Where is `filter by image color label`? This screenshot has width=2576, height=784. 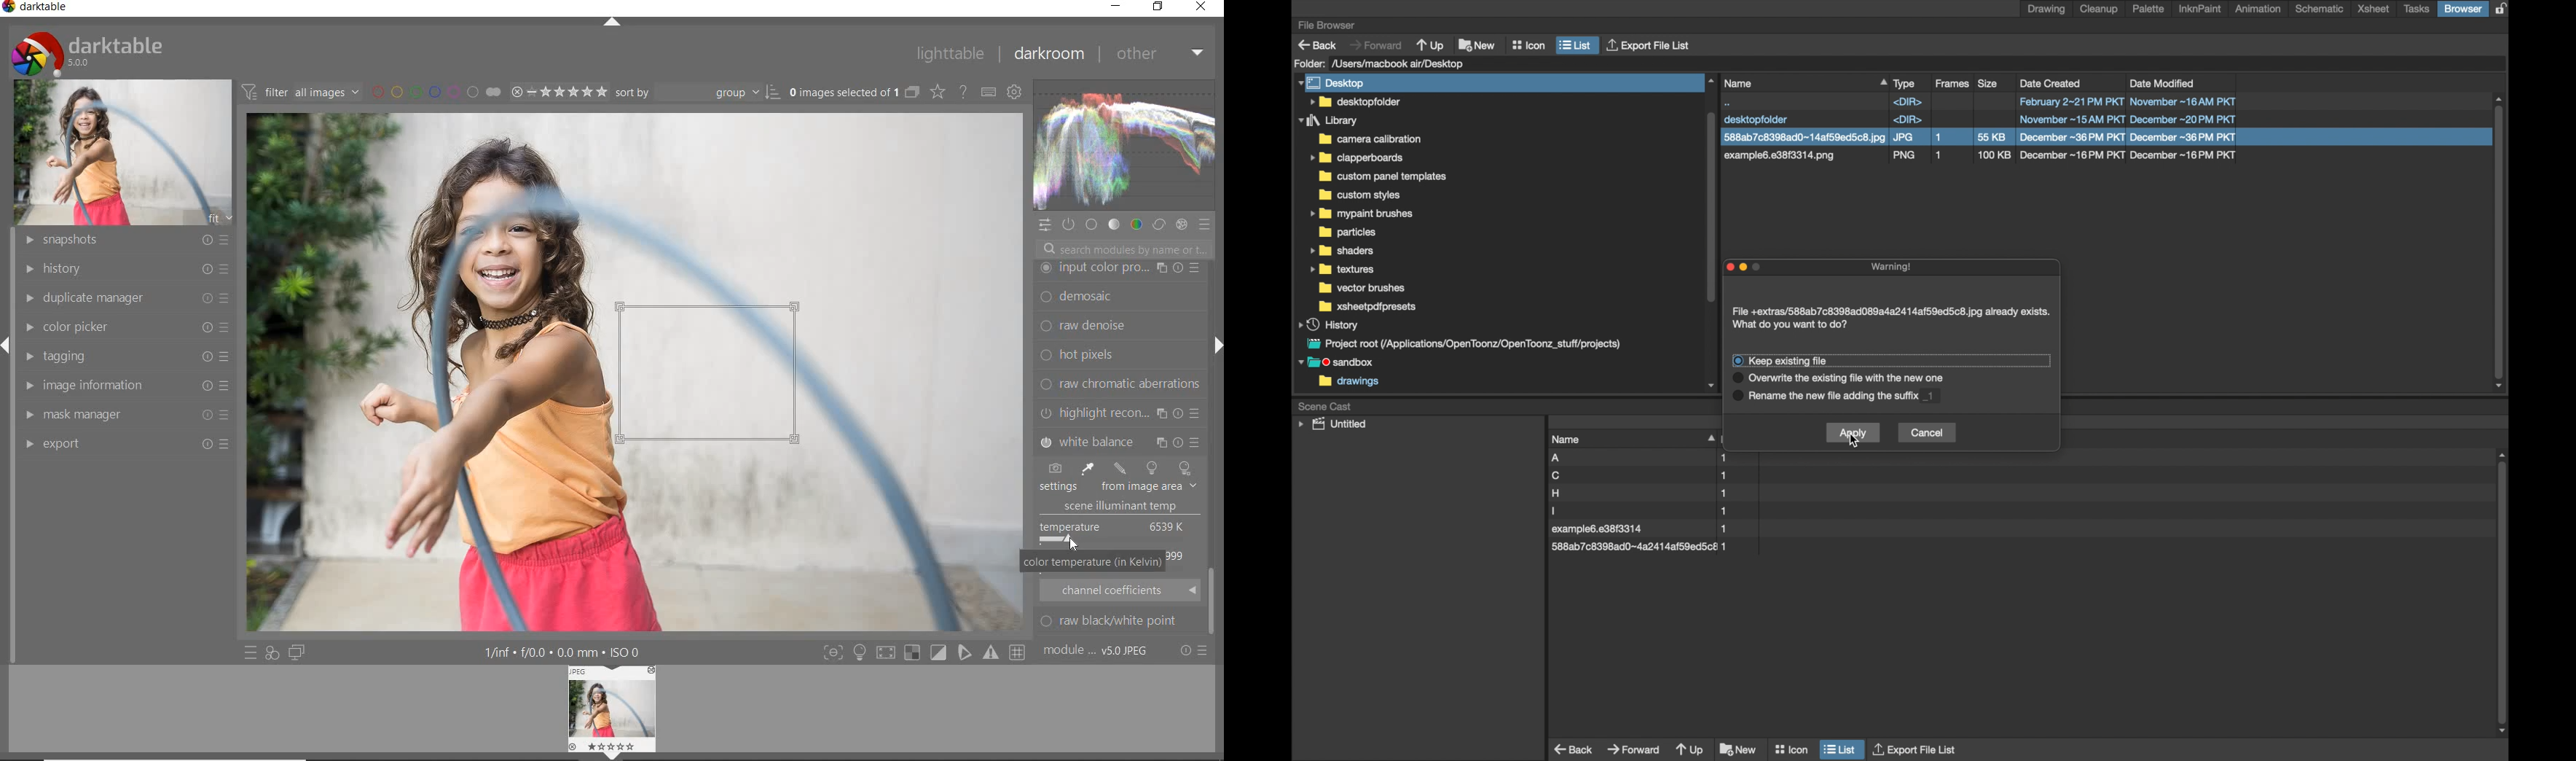
filter by image color label is located at coordinates (435, 91).